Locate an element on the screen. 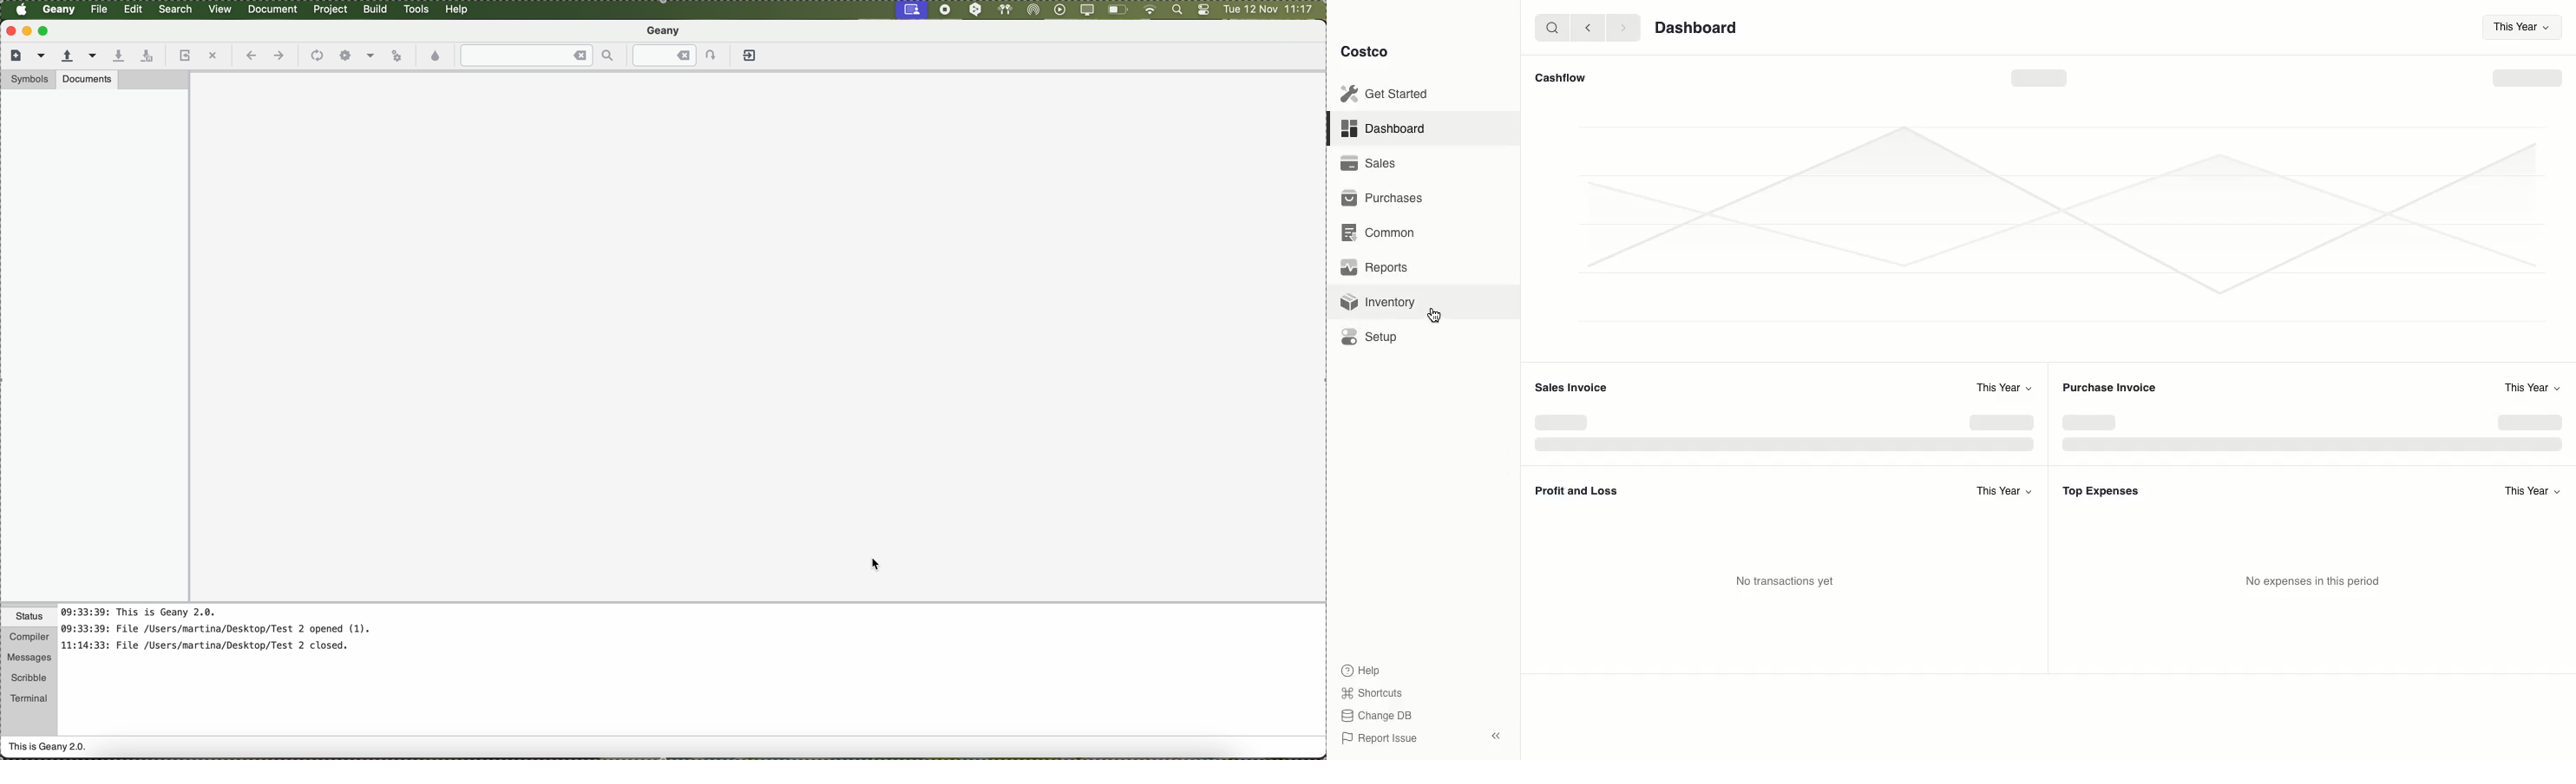 This screenshot has width=2576, height=784. new file is located at coordinates (14, 54).